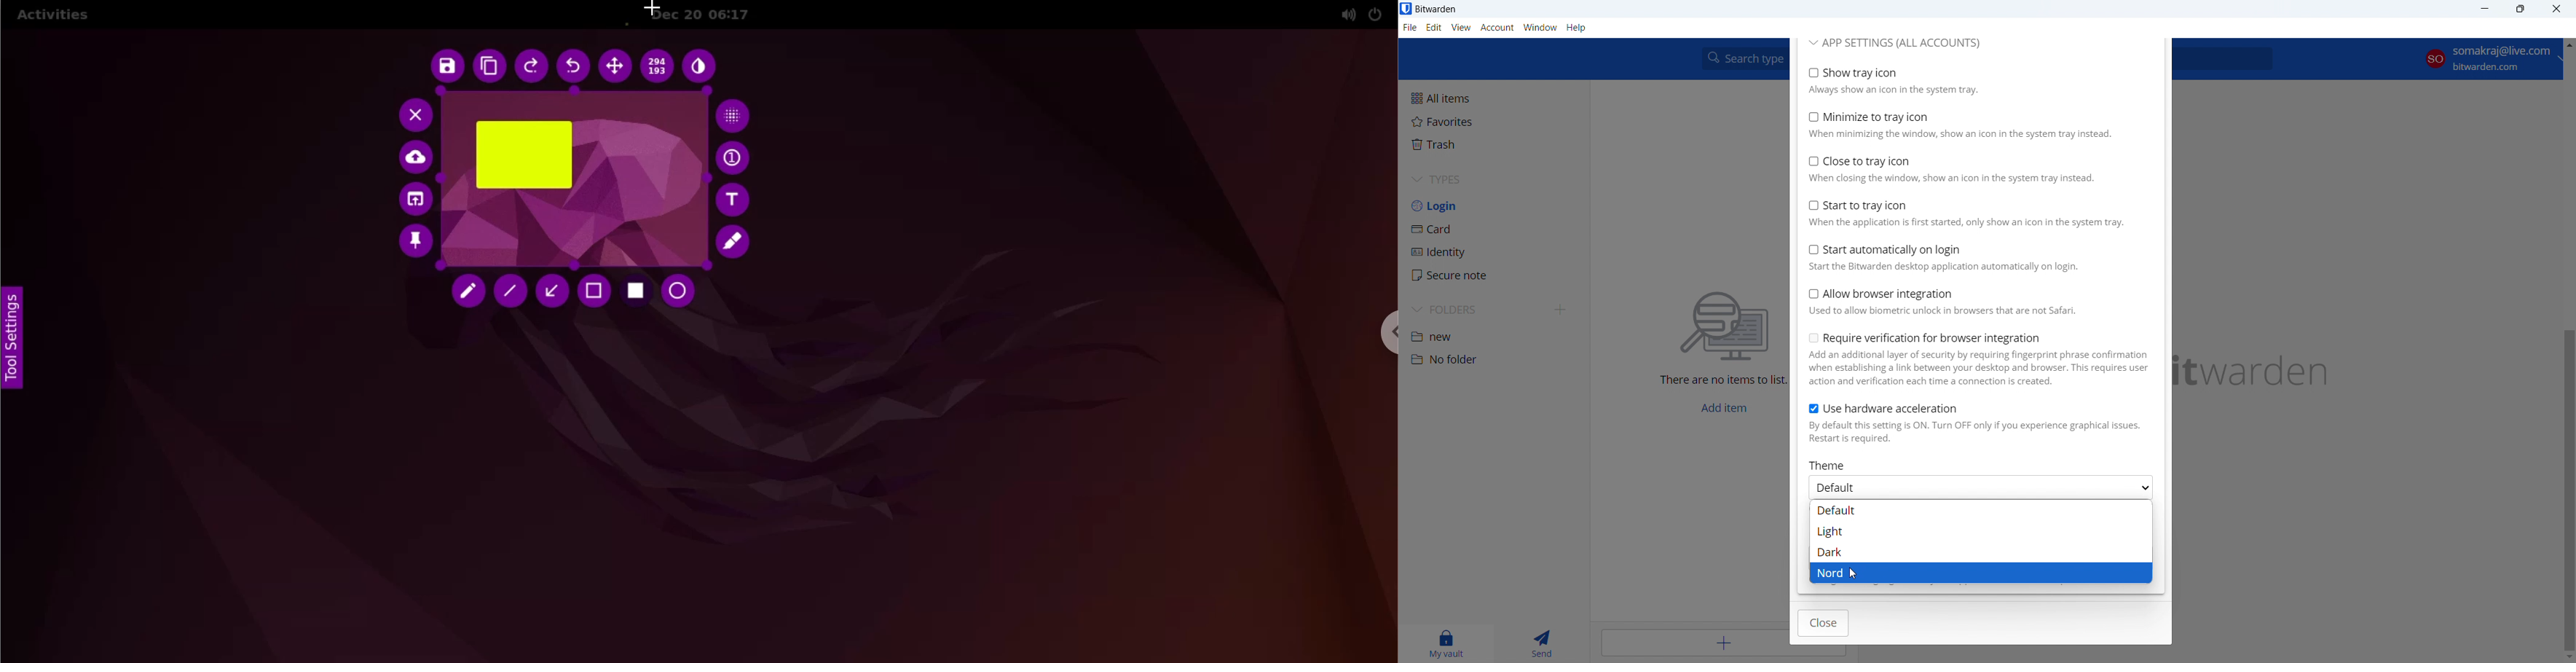  What do you see at coordinates (1494, 276) in the screenshot?
I see `secure note` at bounding box center [1494, 276].